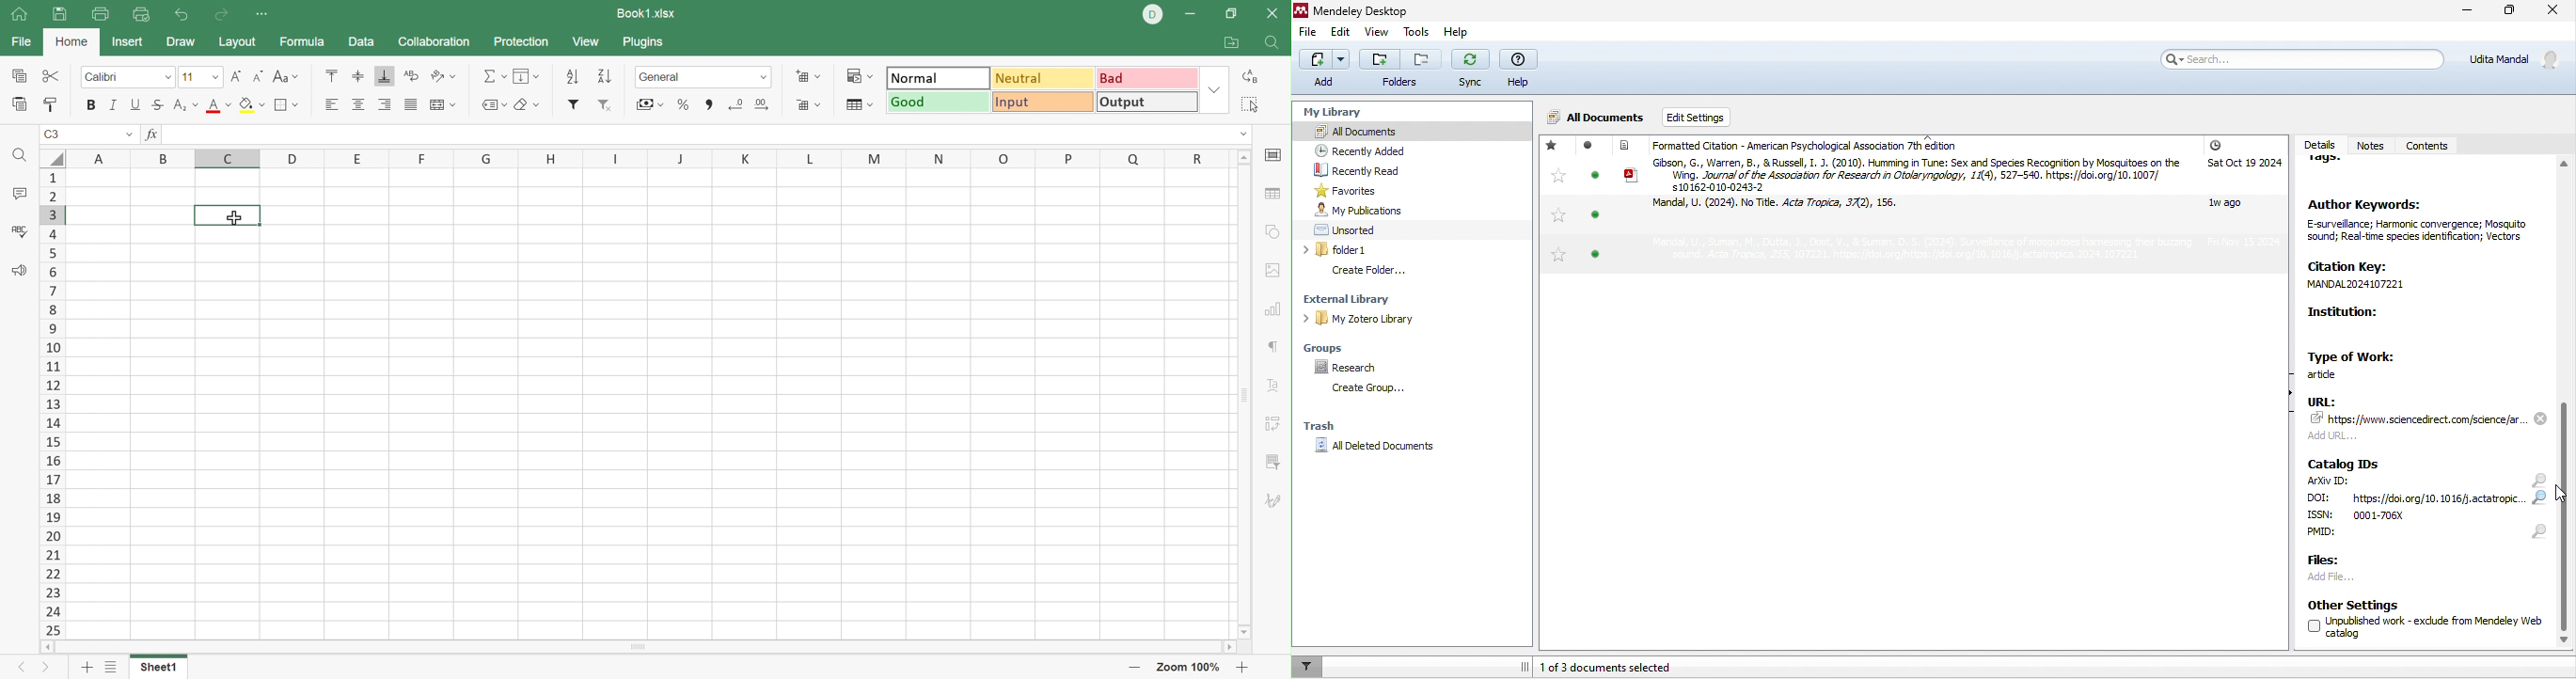 The width and height of the screenshot is (2576, 700). Describe the element at coordinates (1246, 395) in the screenshot. I see `Scroll Bar` at that location.